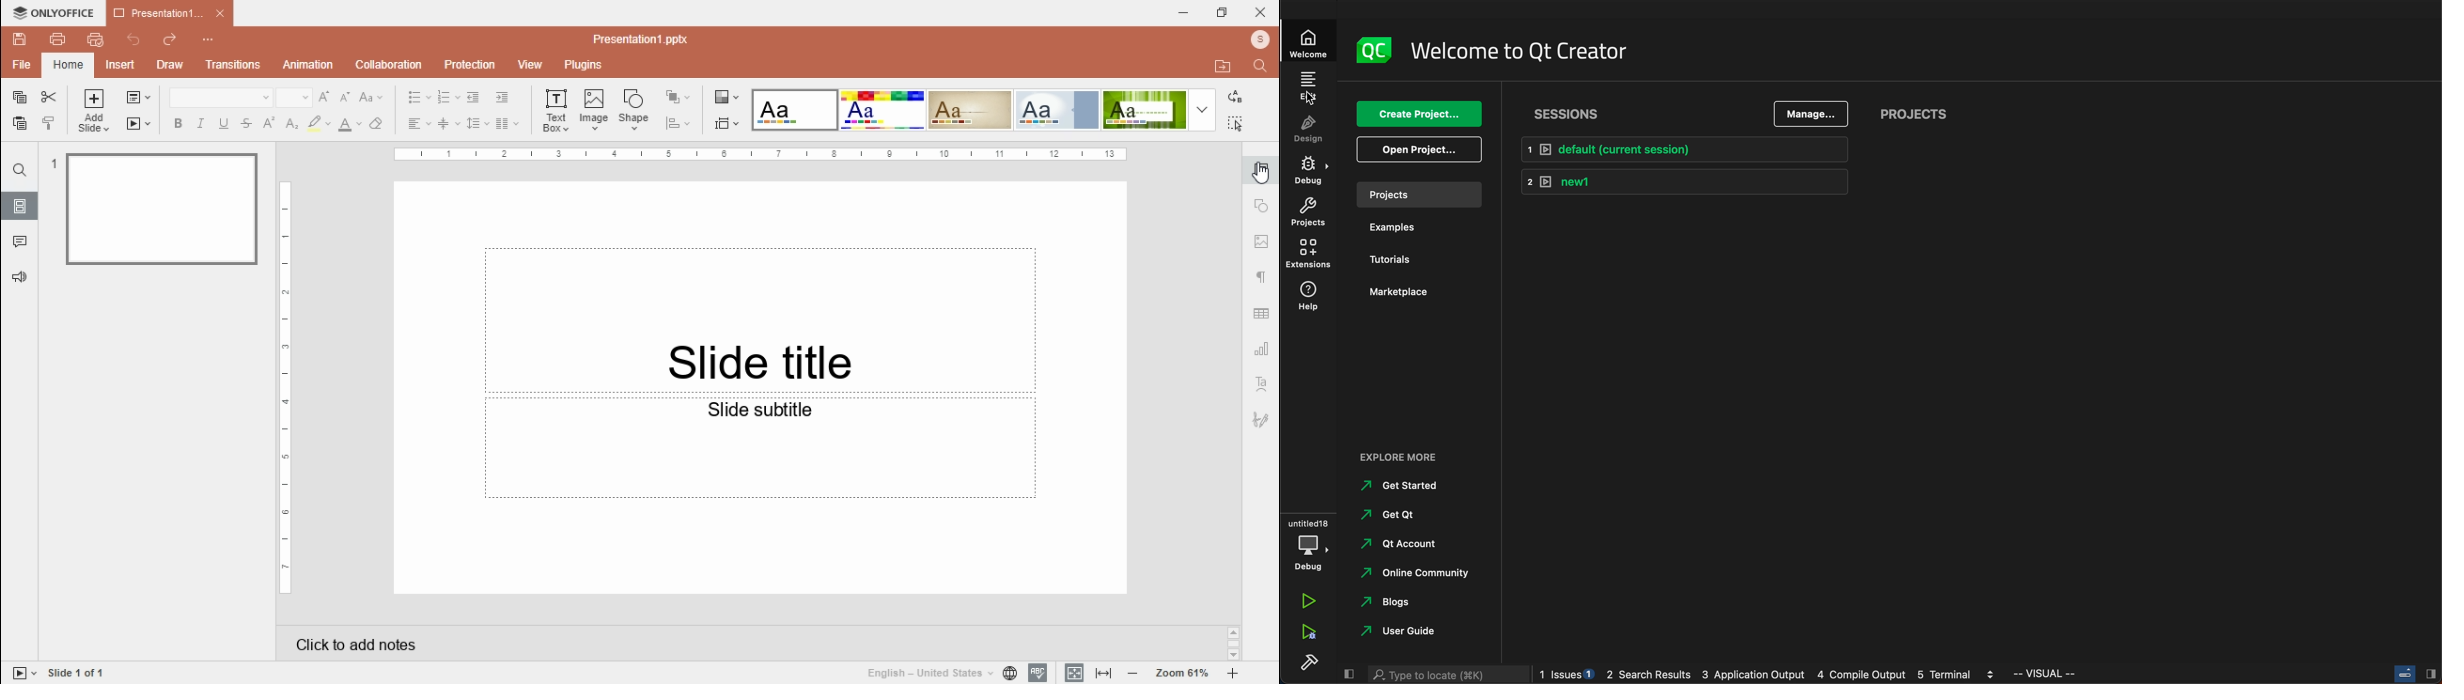 The image size is (2464, 700). Describe the element at coordinates (1263, 276) in the screenshot. I see `paragraph settings` at that location.